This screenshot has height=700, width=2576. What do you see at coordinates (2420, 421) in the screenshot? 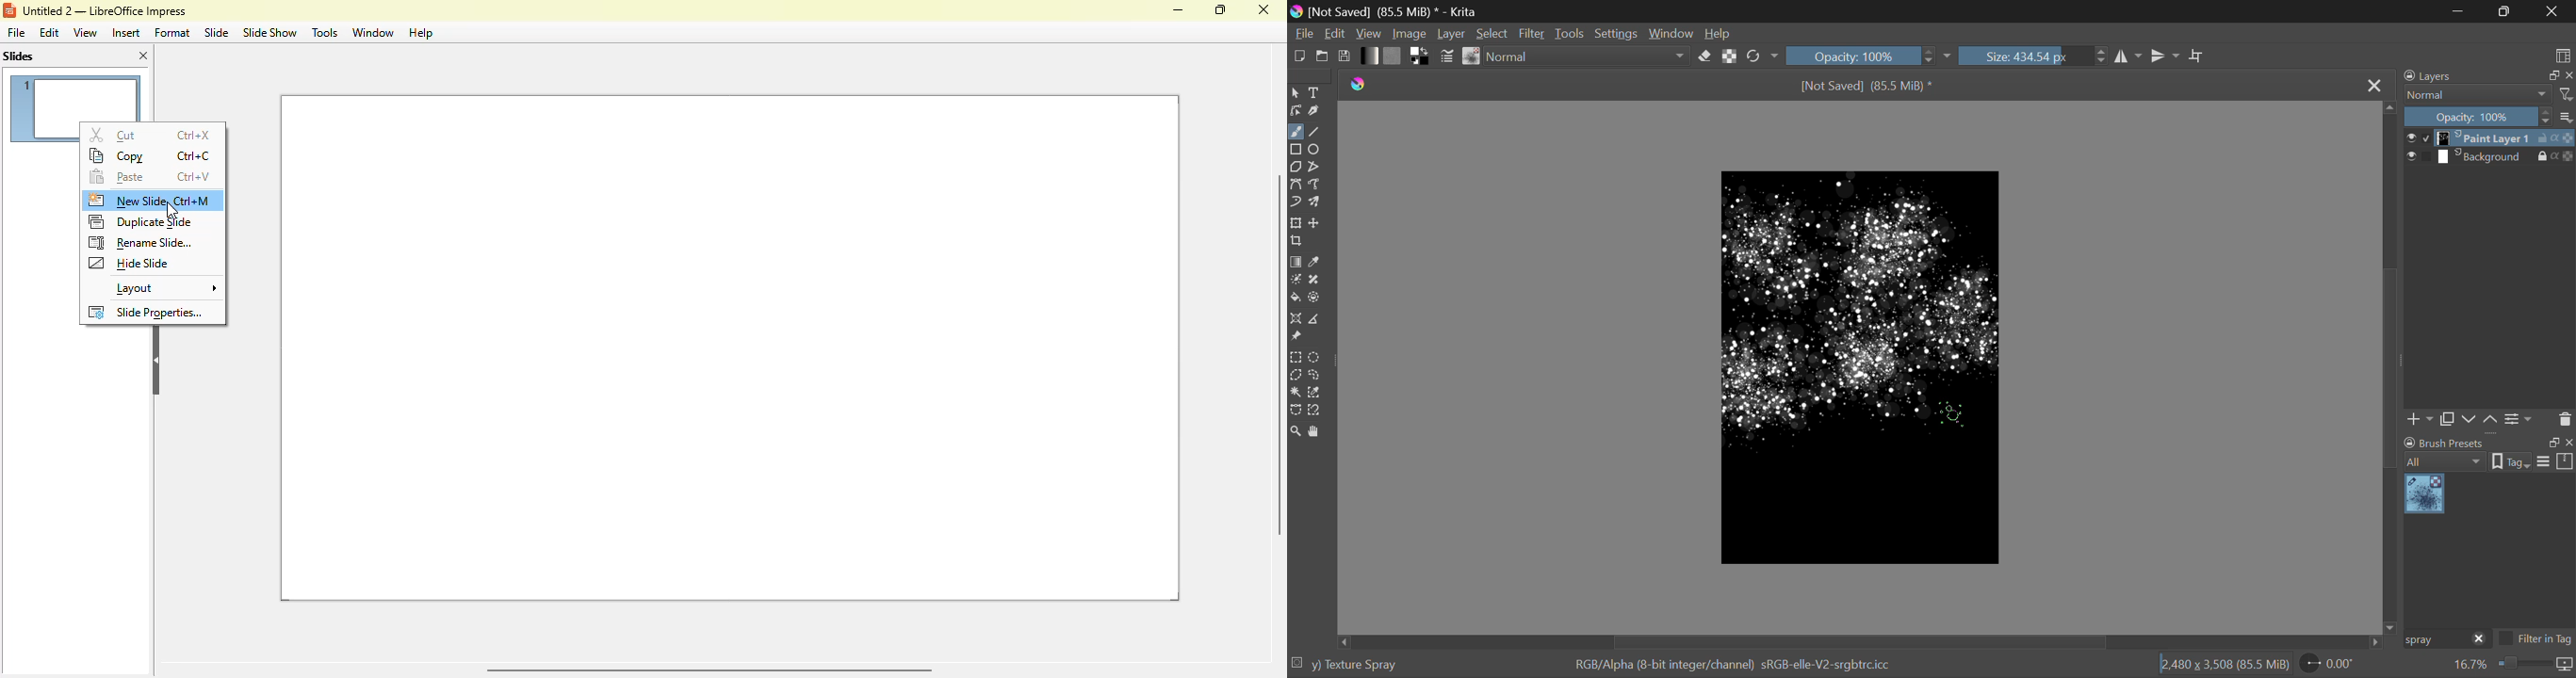
I see `Add Layer` at bounding box center [2420, 421].